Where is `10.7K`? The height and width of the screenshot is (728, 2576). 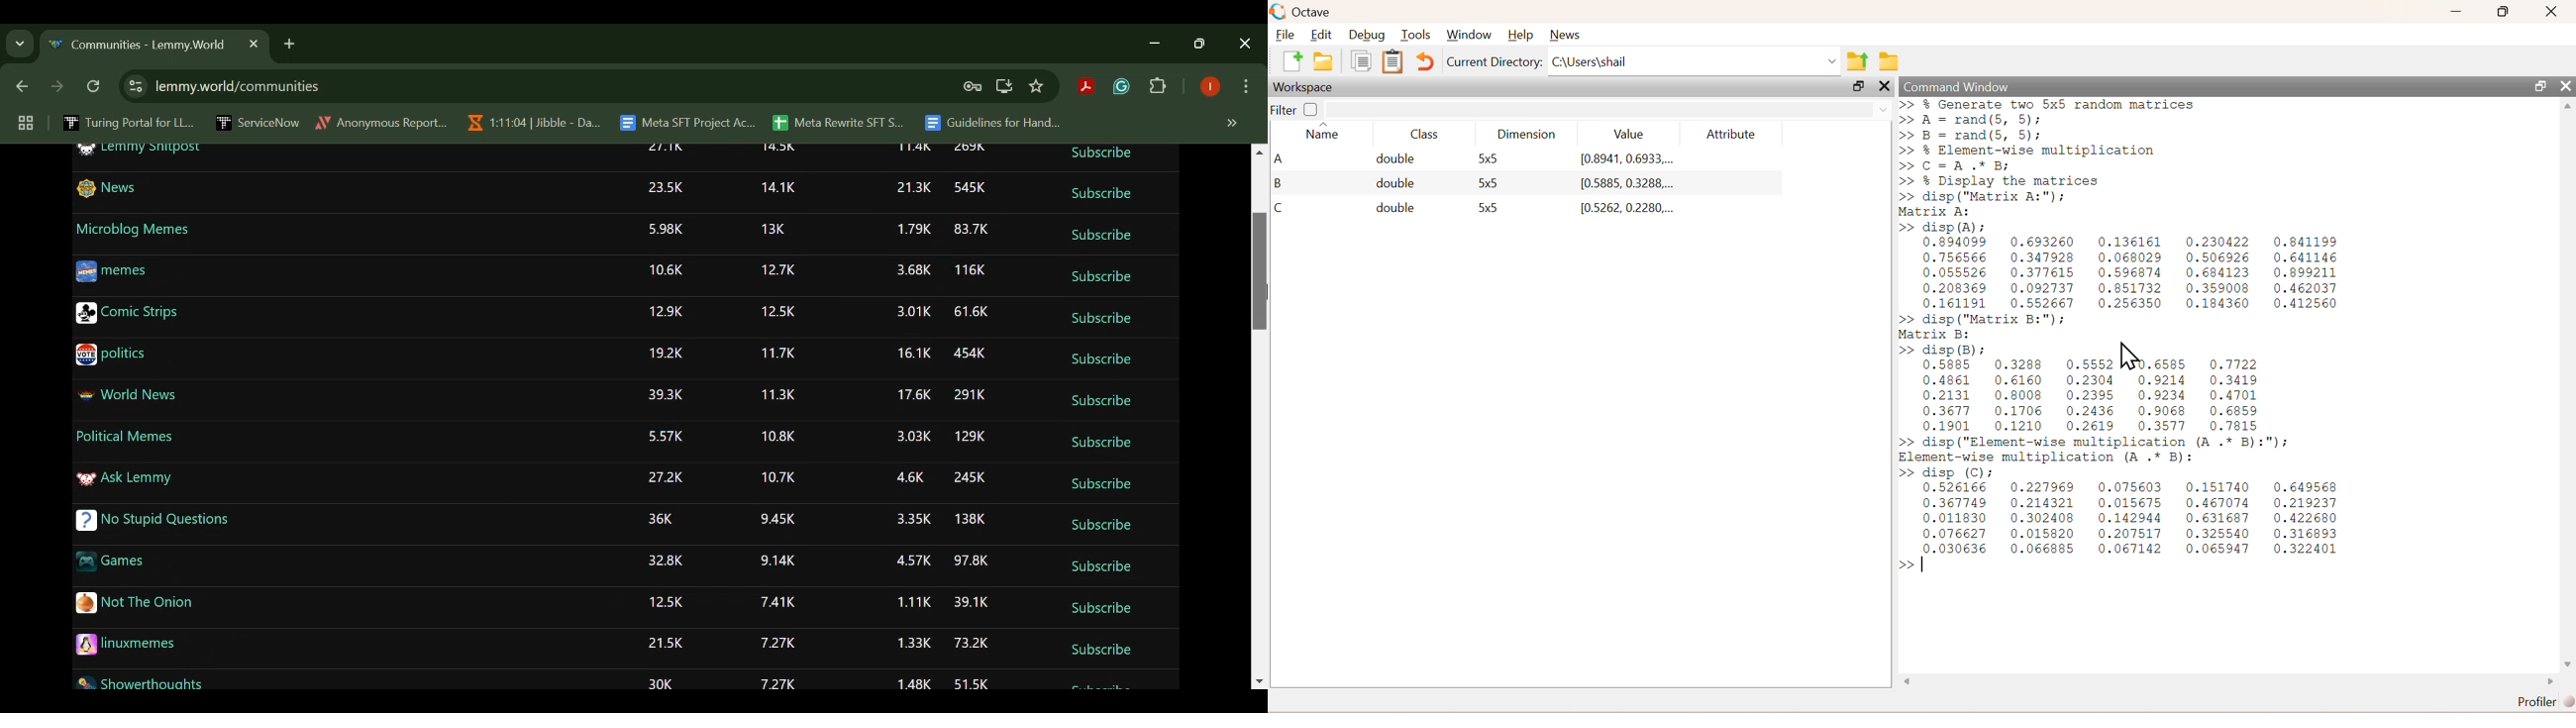 10.7K is located at coordinates (779, 477).